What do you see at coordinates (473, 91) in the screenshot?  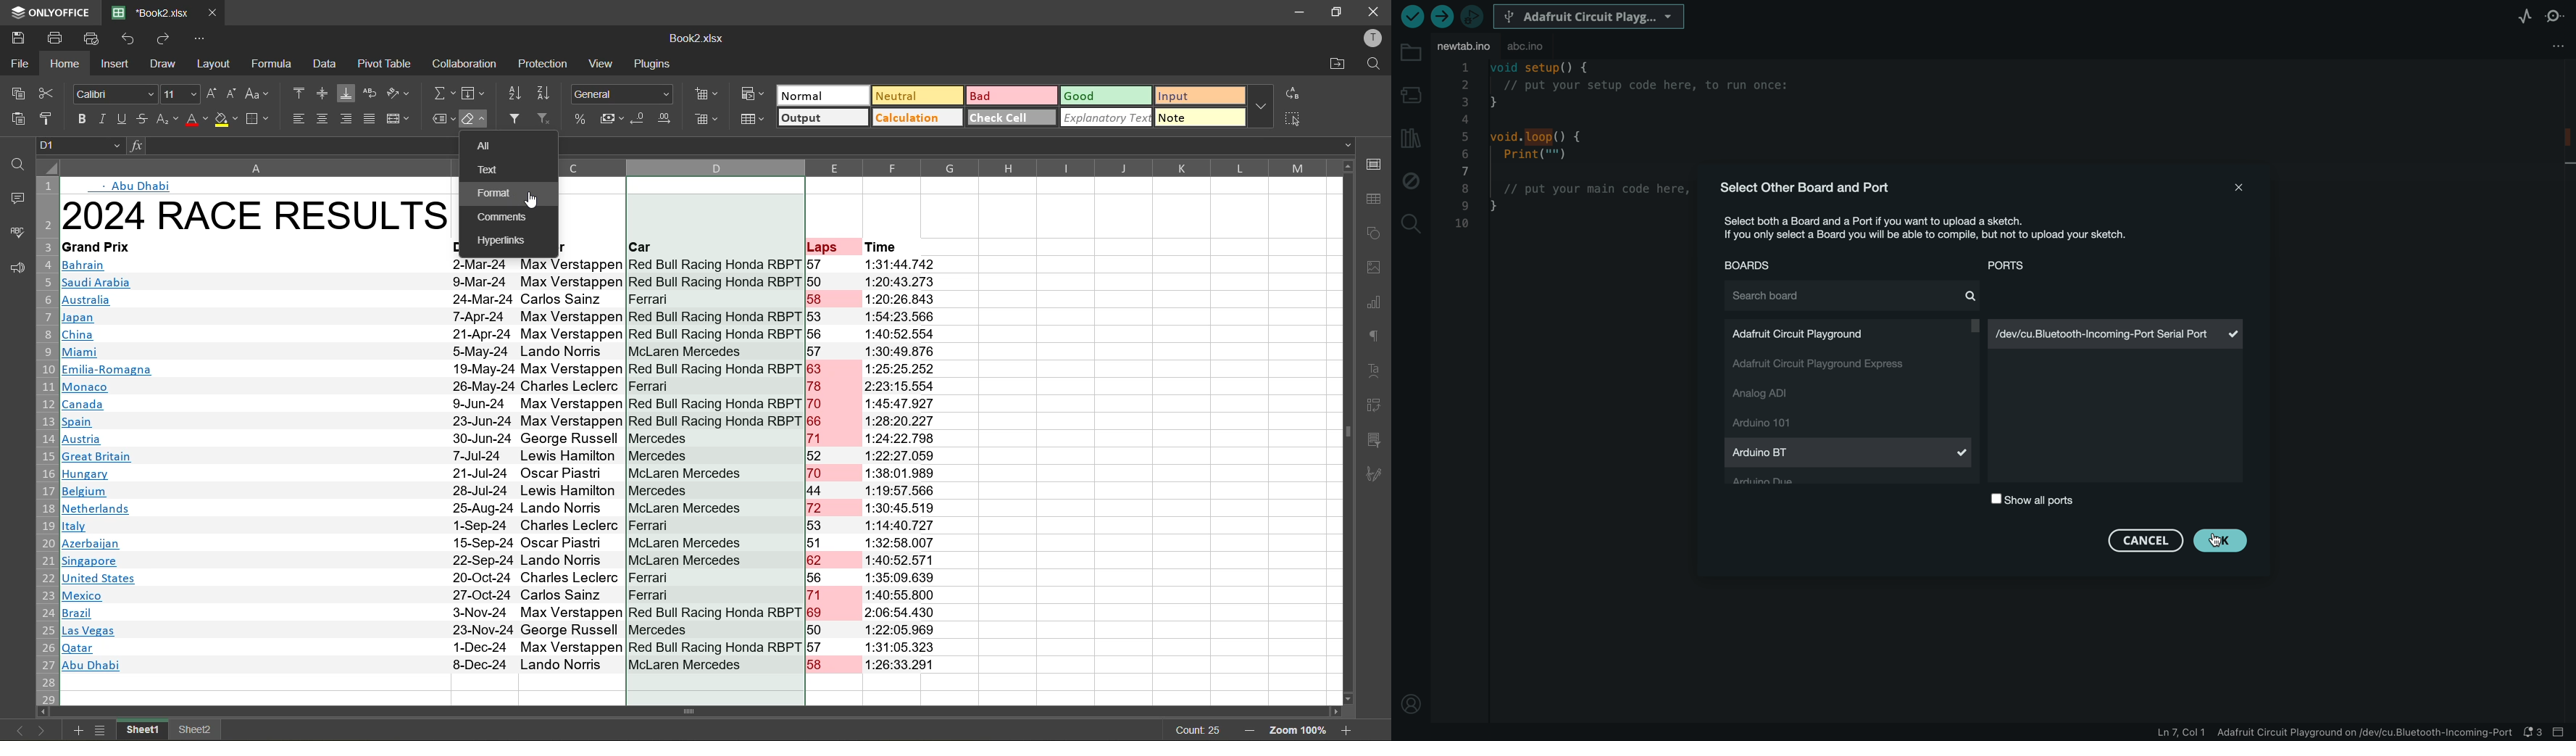 I see `fields` at bounding box center [473, 91].